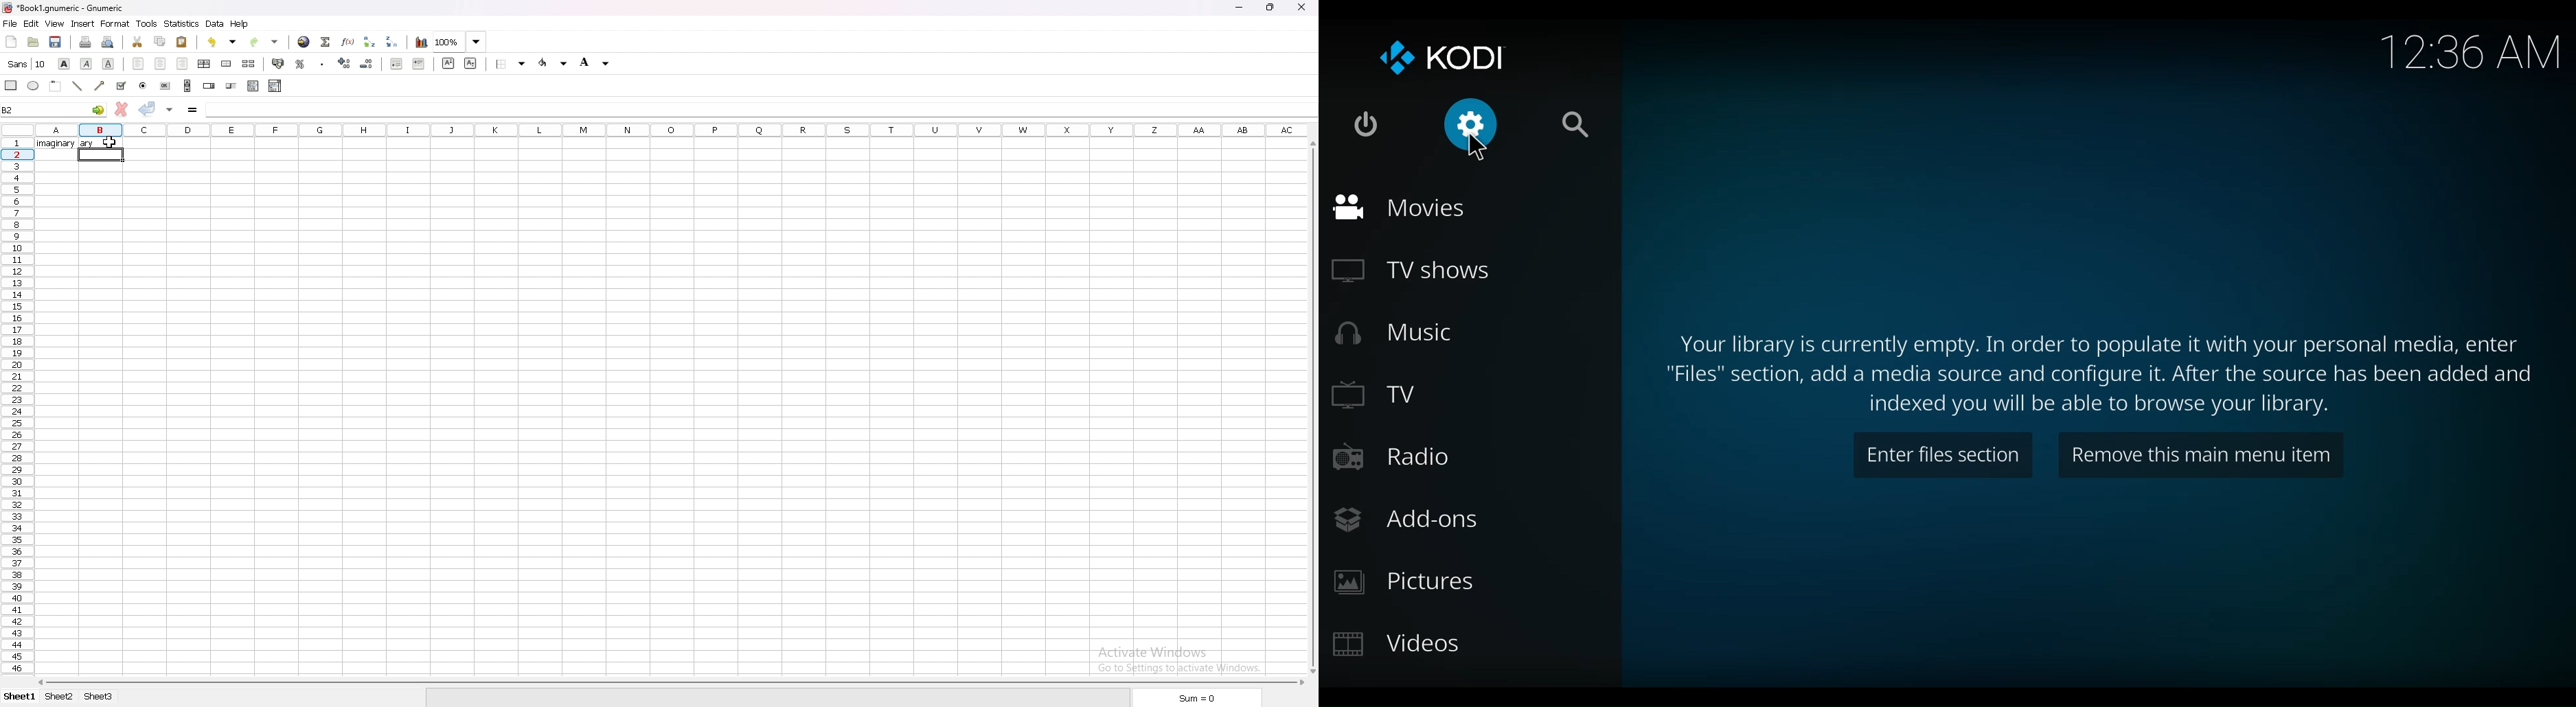 The width and height of the screenshot is (2576, 728). What do you see at coordinates (121, 110) in the screenshot?
I see `cancel change` at bounding box center [121, 110].